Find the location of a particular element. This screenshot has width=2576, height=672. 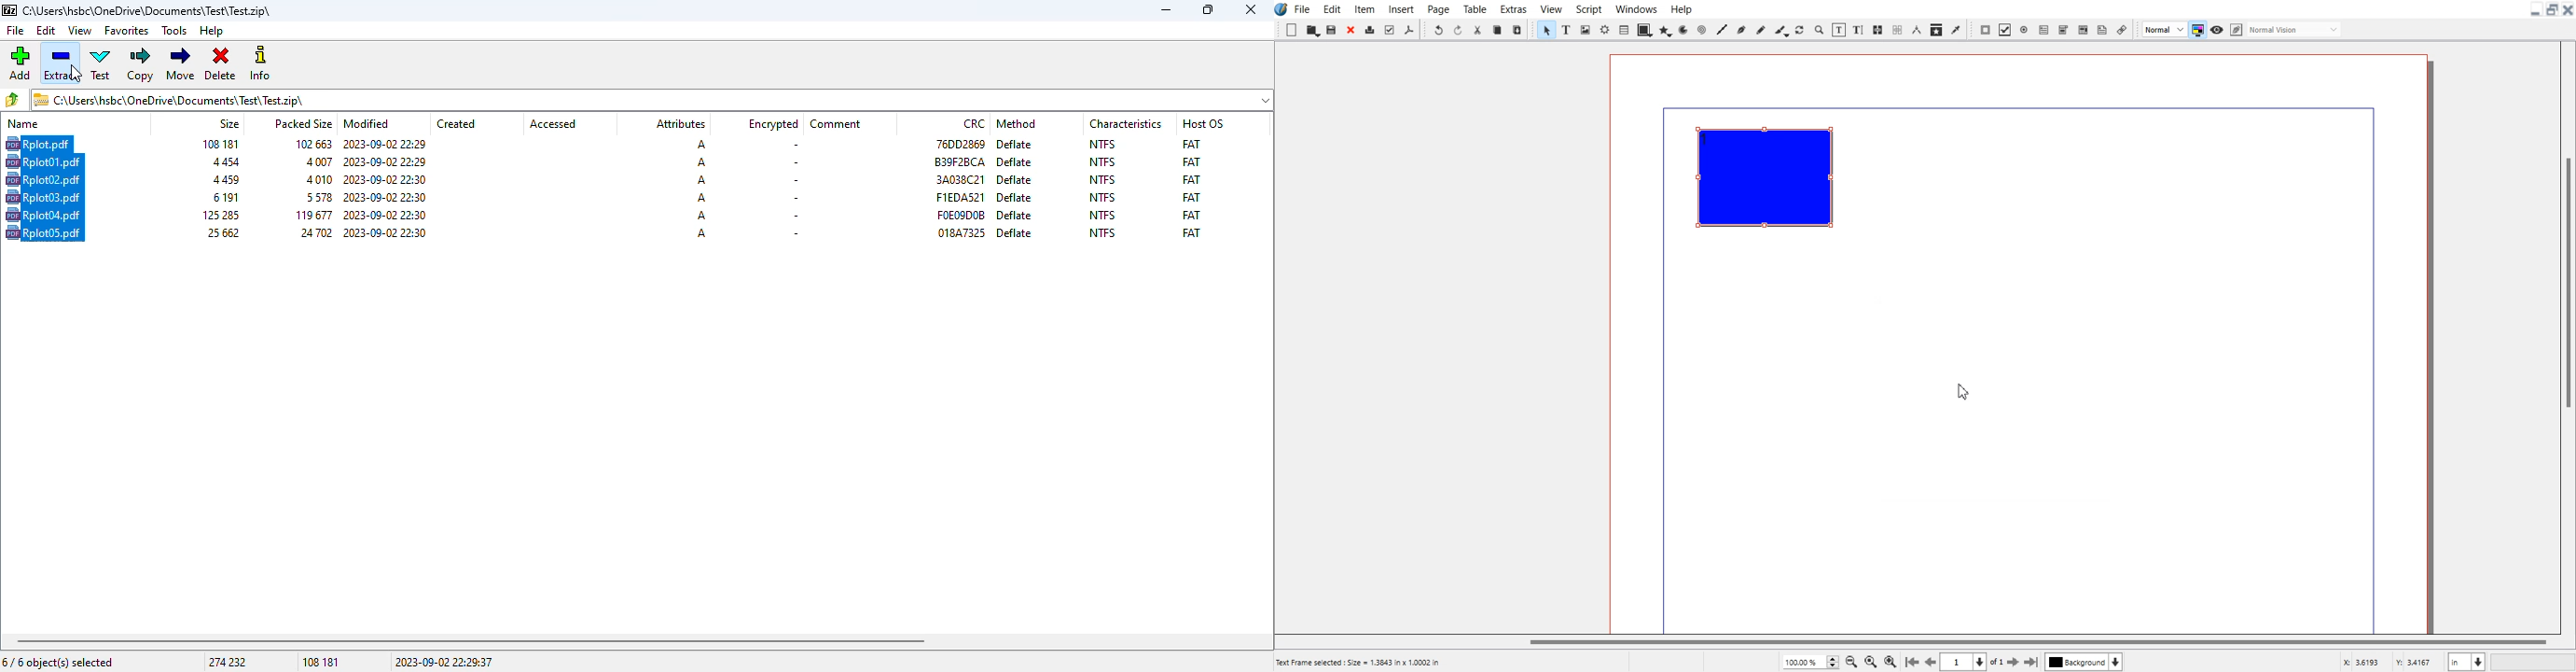

A is located at coordinates (701, 180).